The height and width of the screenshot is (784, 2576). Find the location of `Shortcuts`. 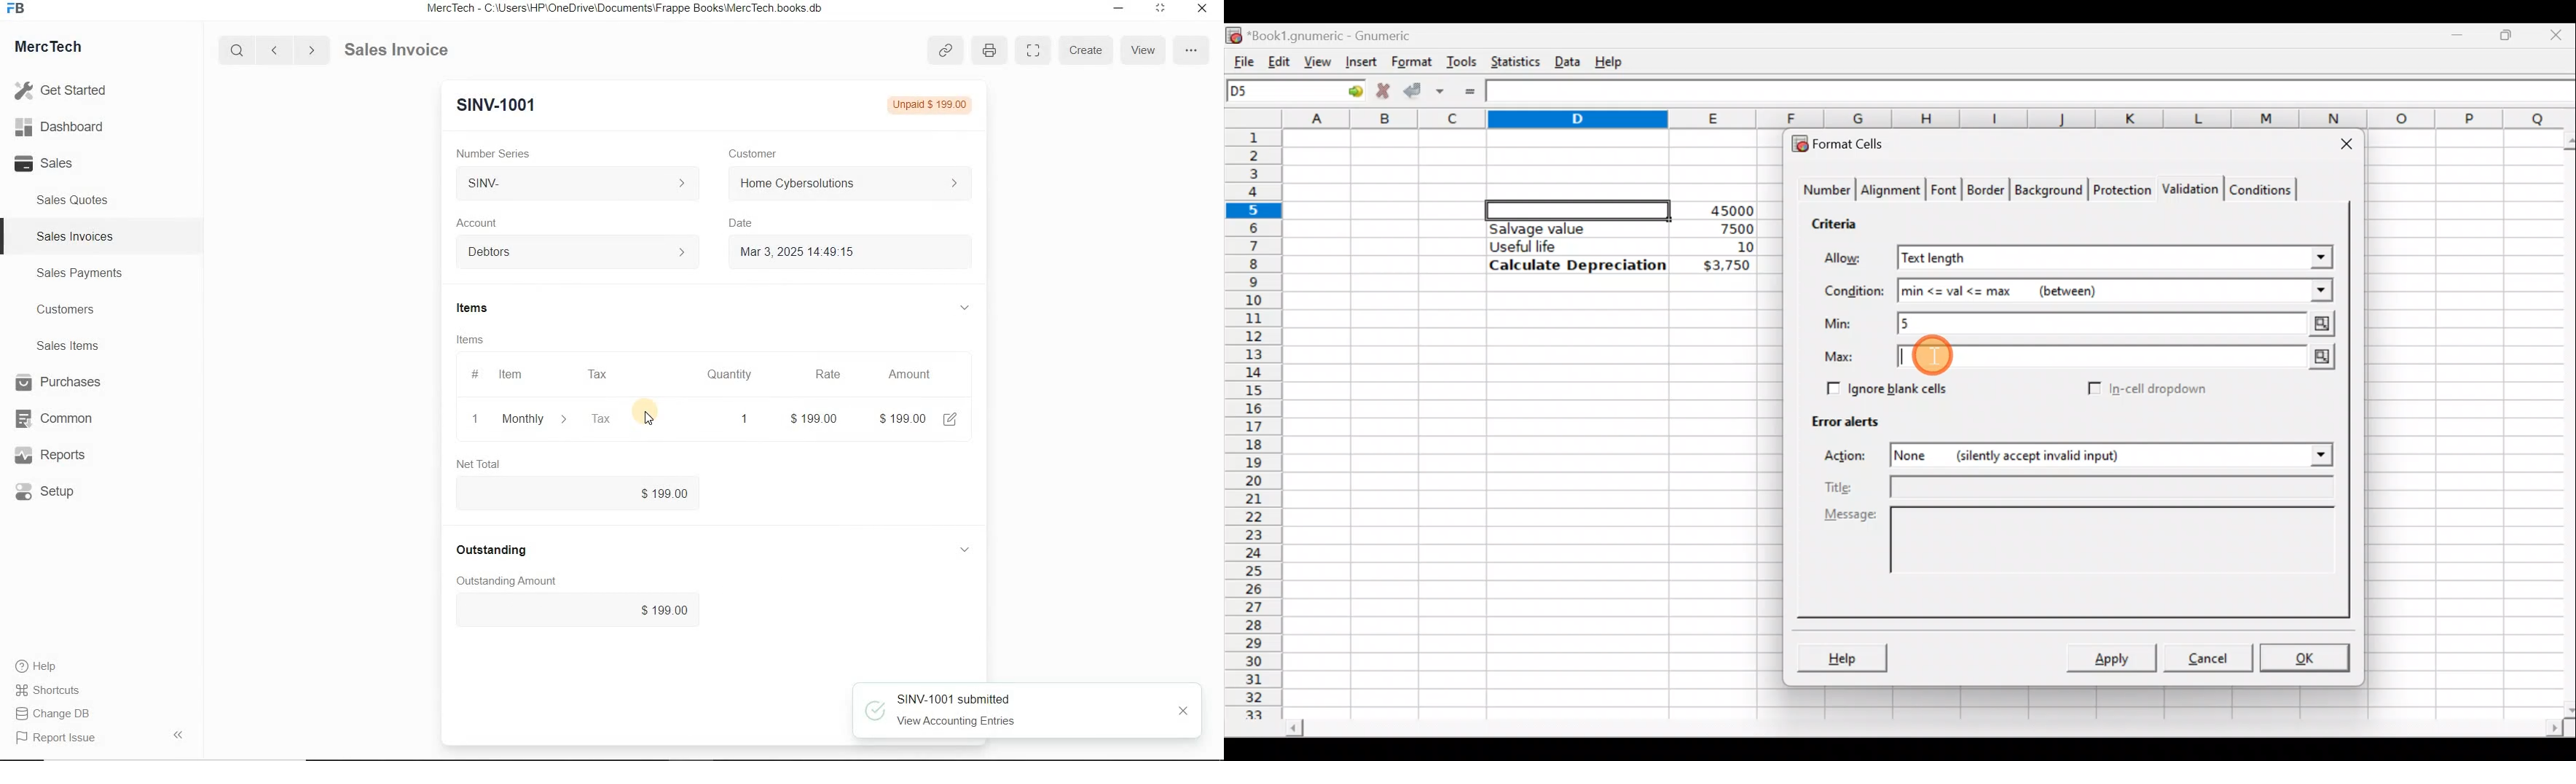

Shortcuts is located at coordinates (55, 691).